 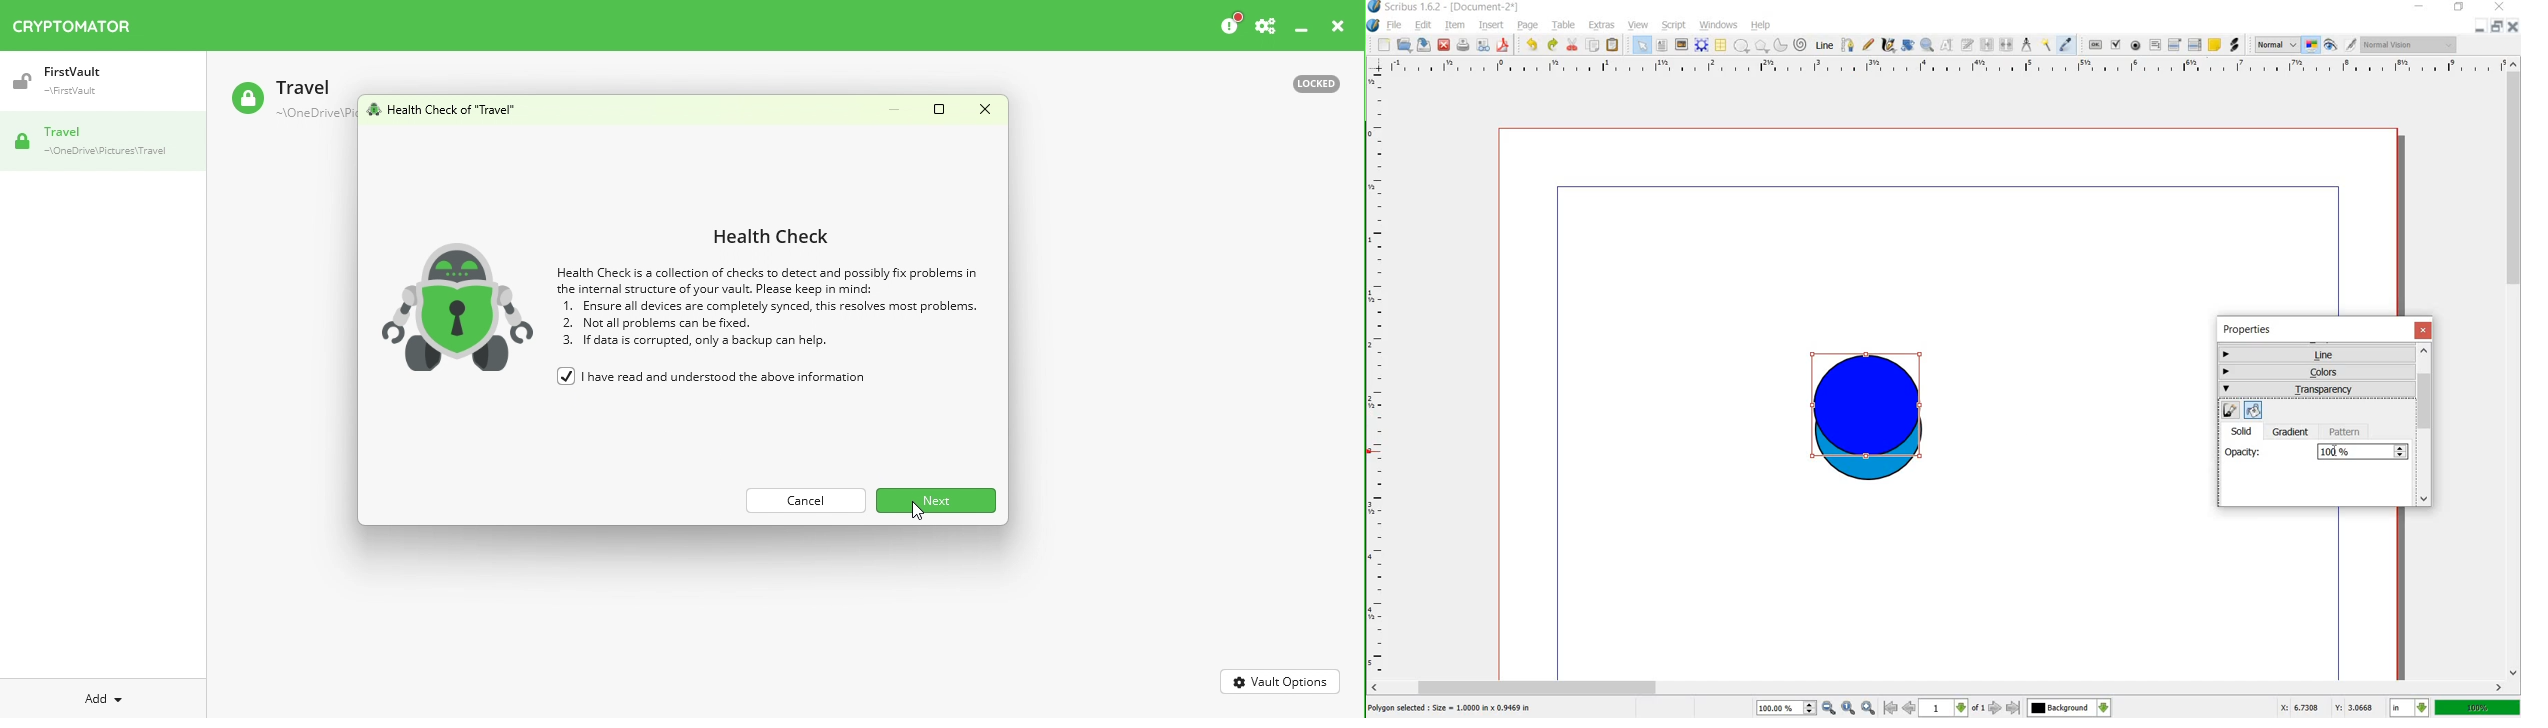 I want to click on pattern, so click(x=2347, y=432).